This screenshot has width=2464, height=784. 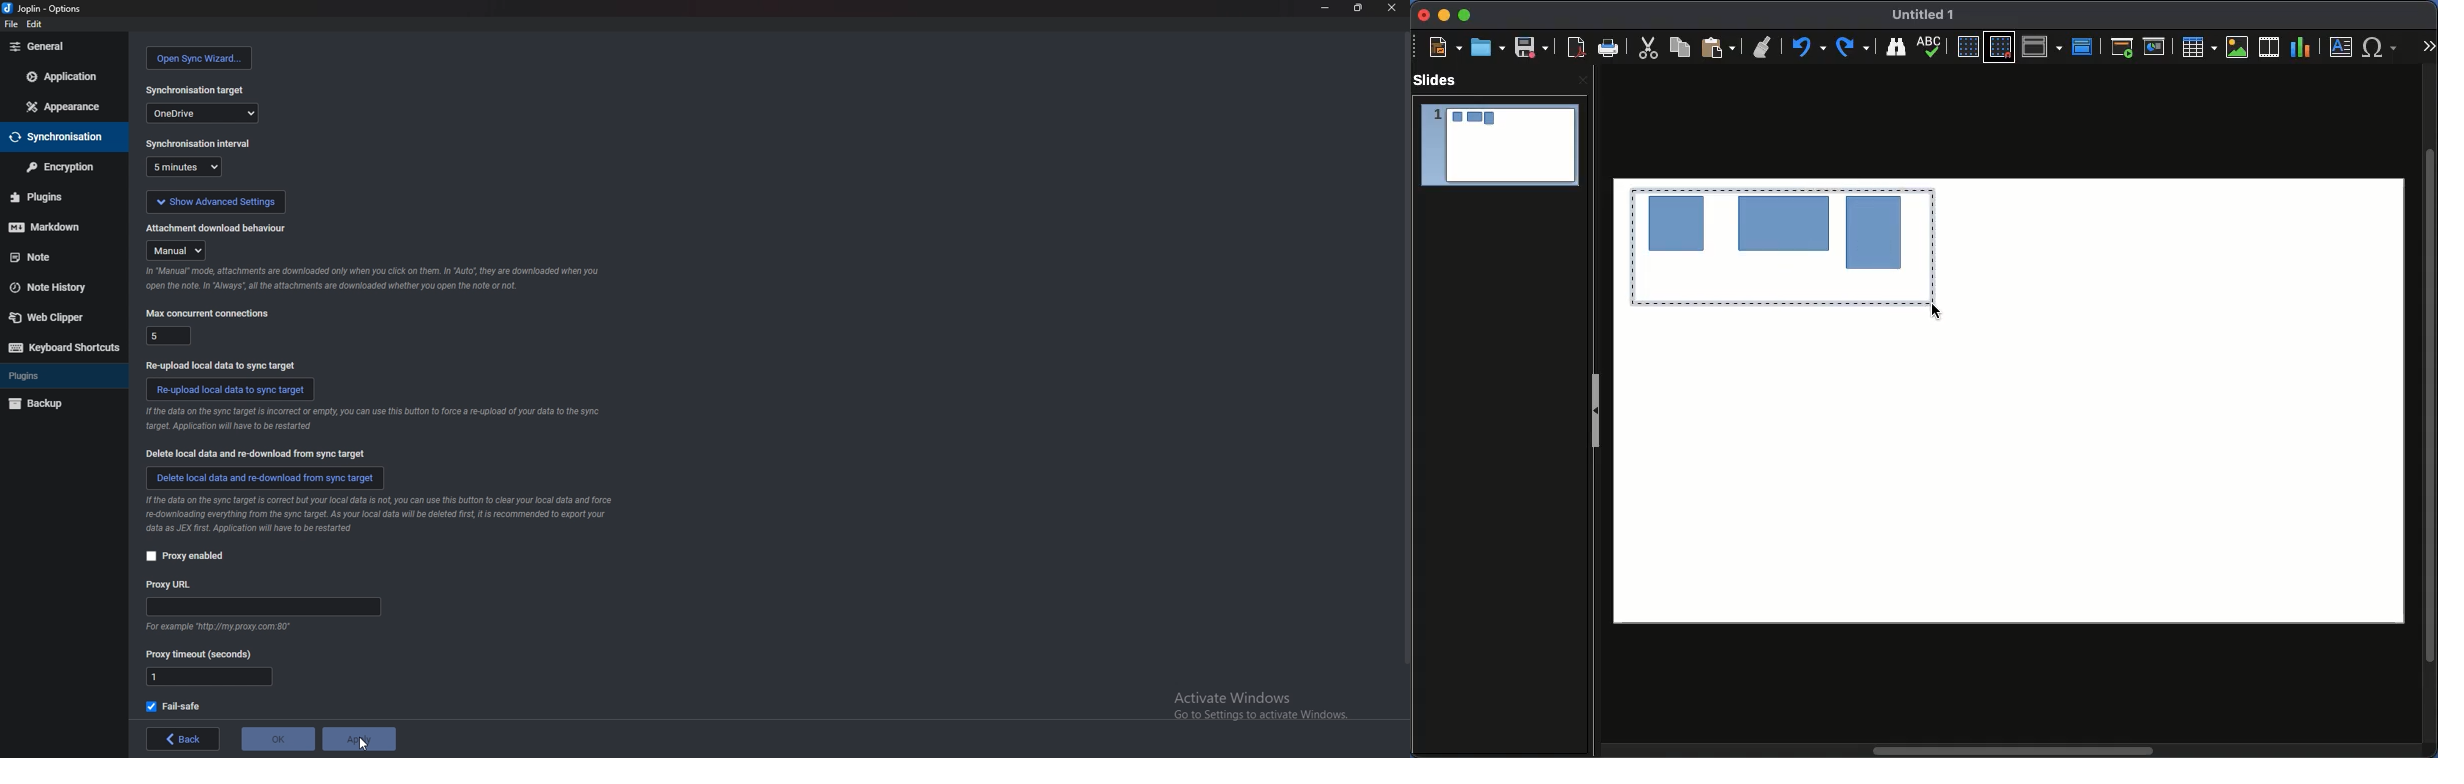 I want to click on proxy timeout, so click(x=200, y=655).